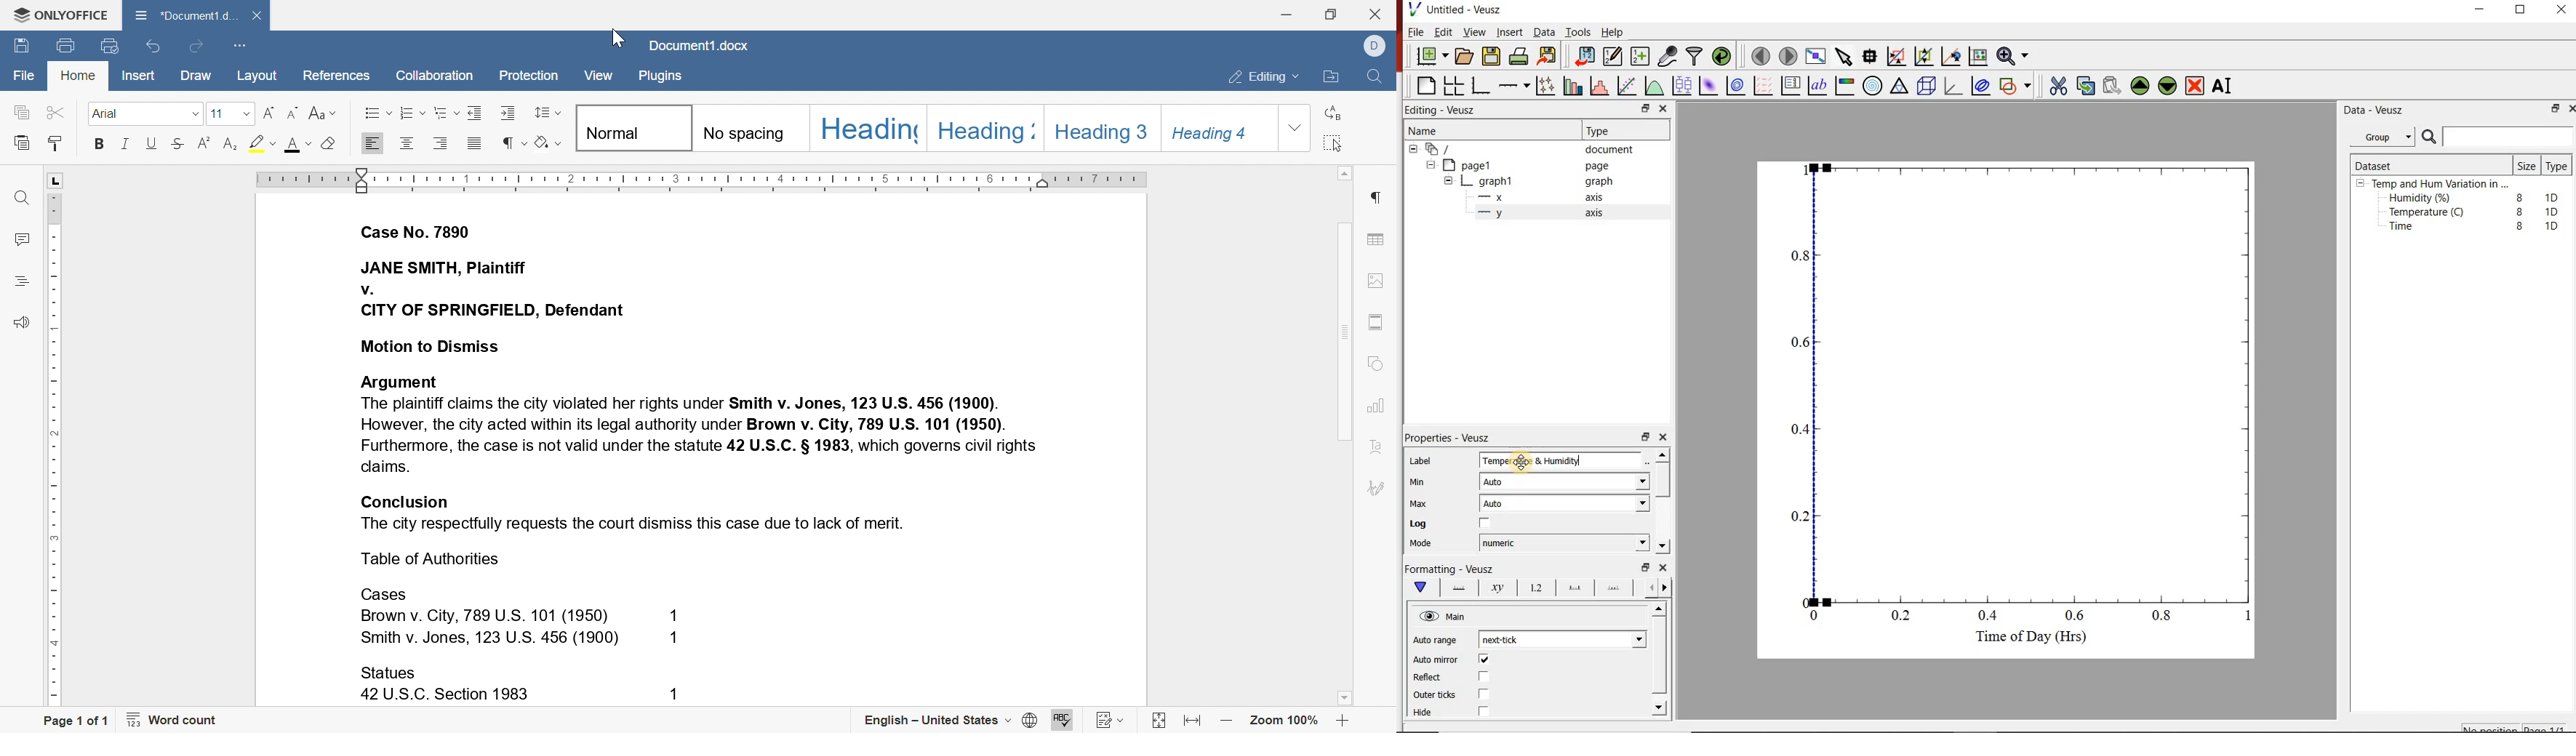 Image resolution: width=2576 pixels, height=756 pixels. Describe the element at coordinates (1375, 321) in the screenshot. I see `header & footer settings` at that location.